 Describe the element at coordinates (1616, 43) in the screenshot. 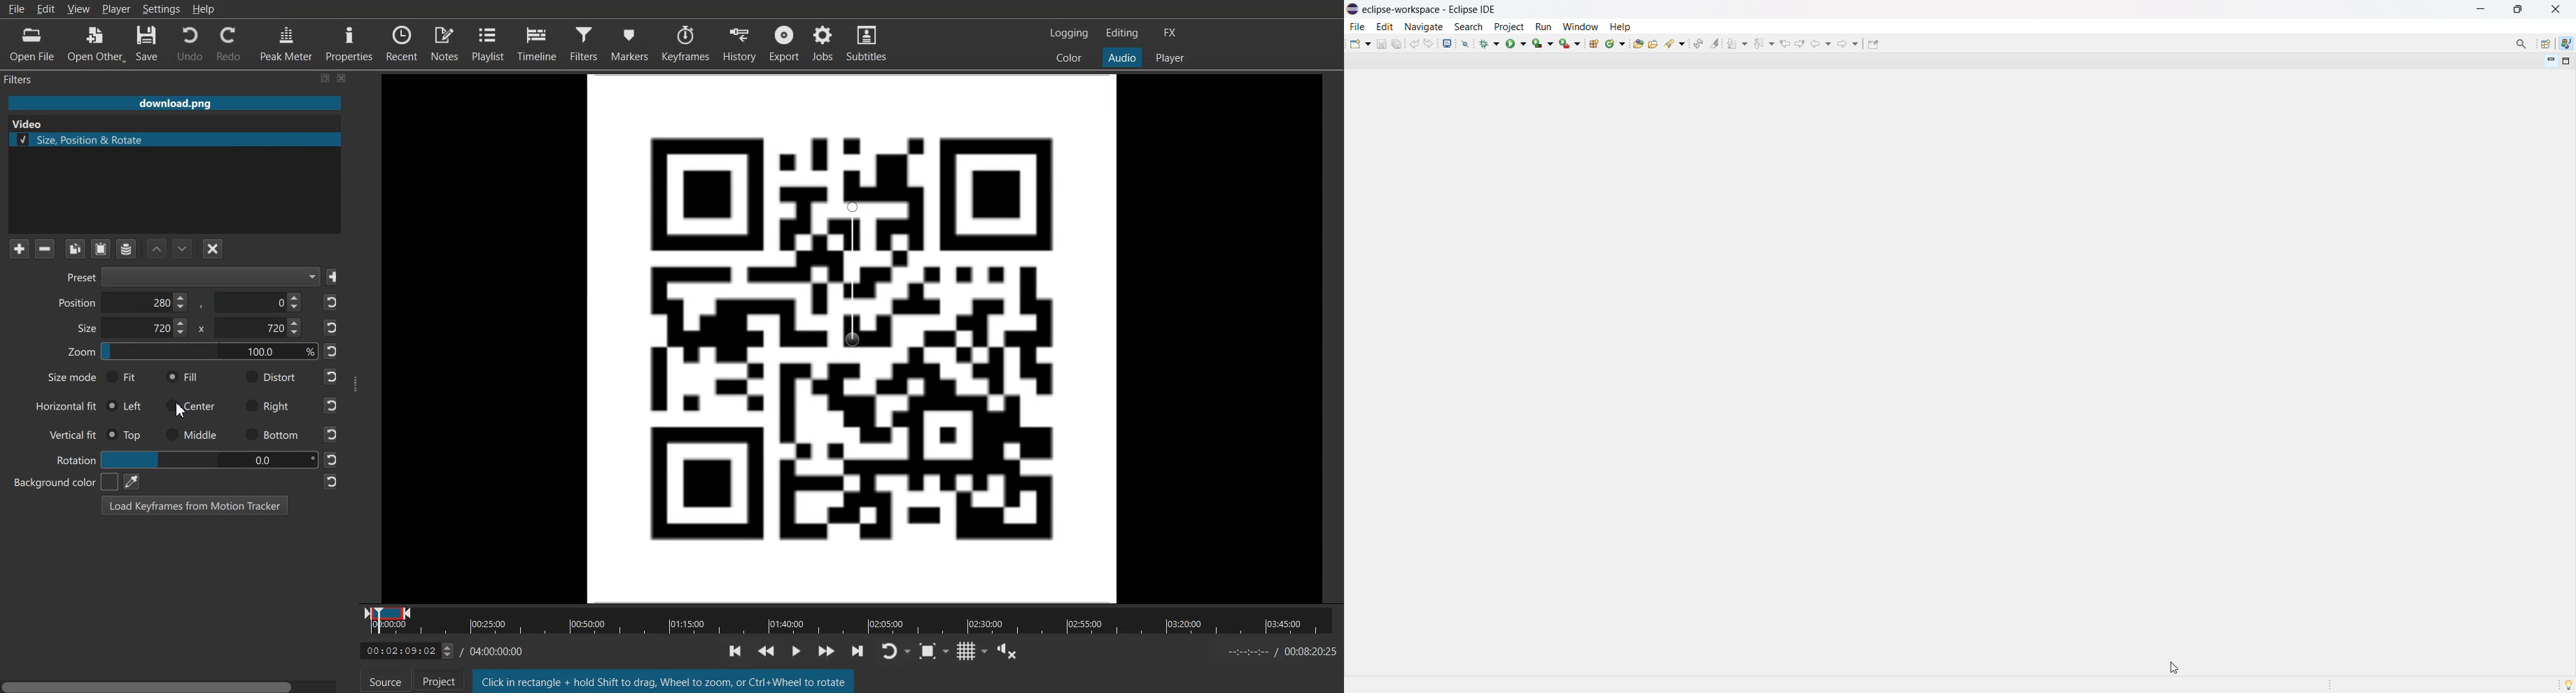

I see `new java class` at that location.